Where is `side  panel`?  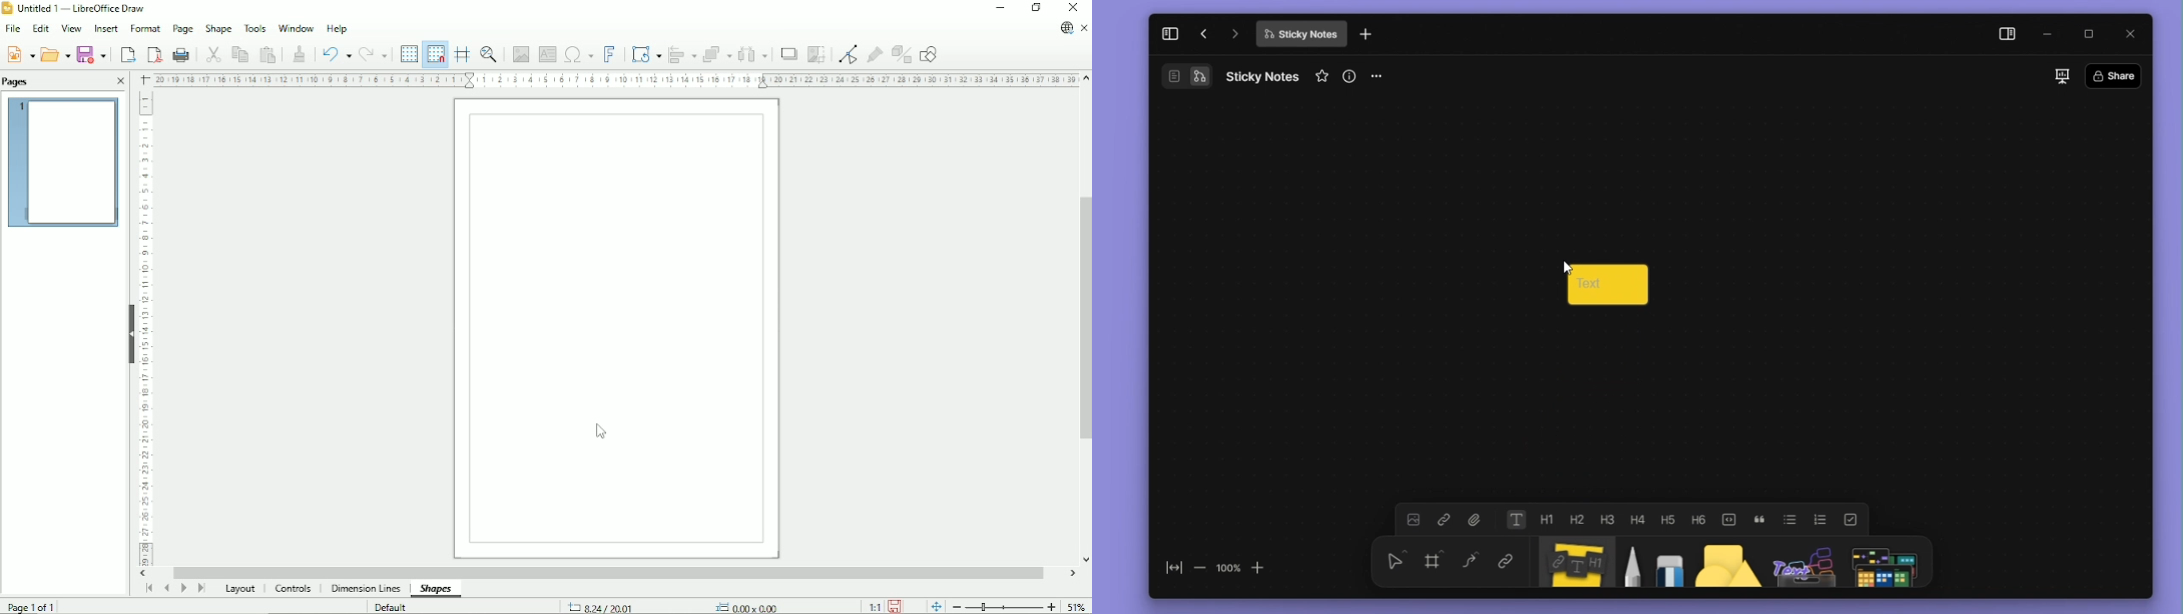
side  panel is located at coordinates (2004, 34).